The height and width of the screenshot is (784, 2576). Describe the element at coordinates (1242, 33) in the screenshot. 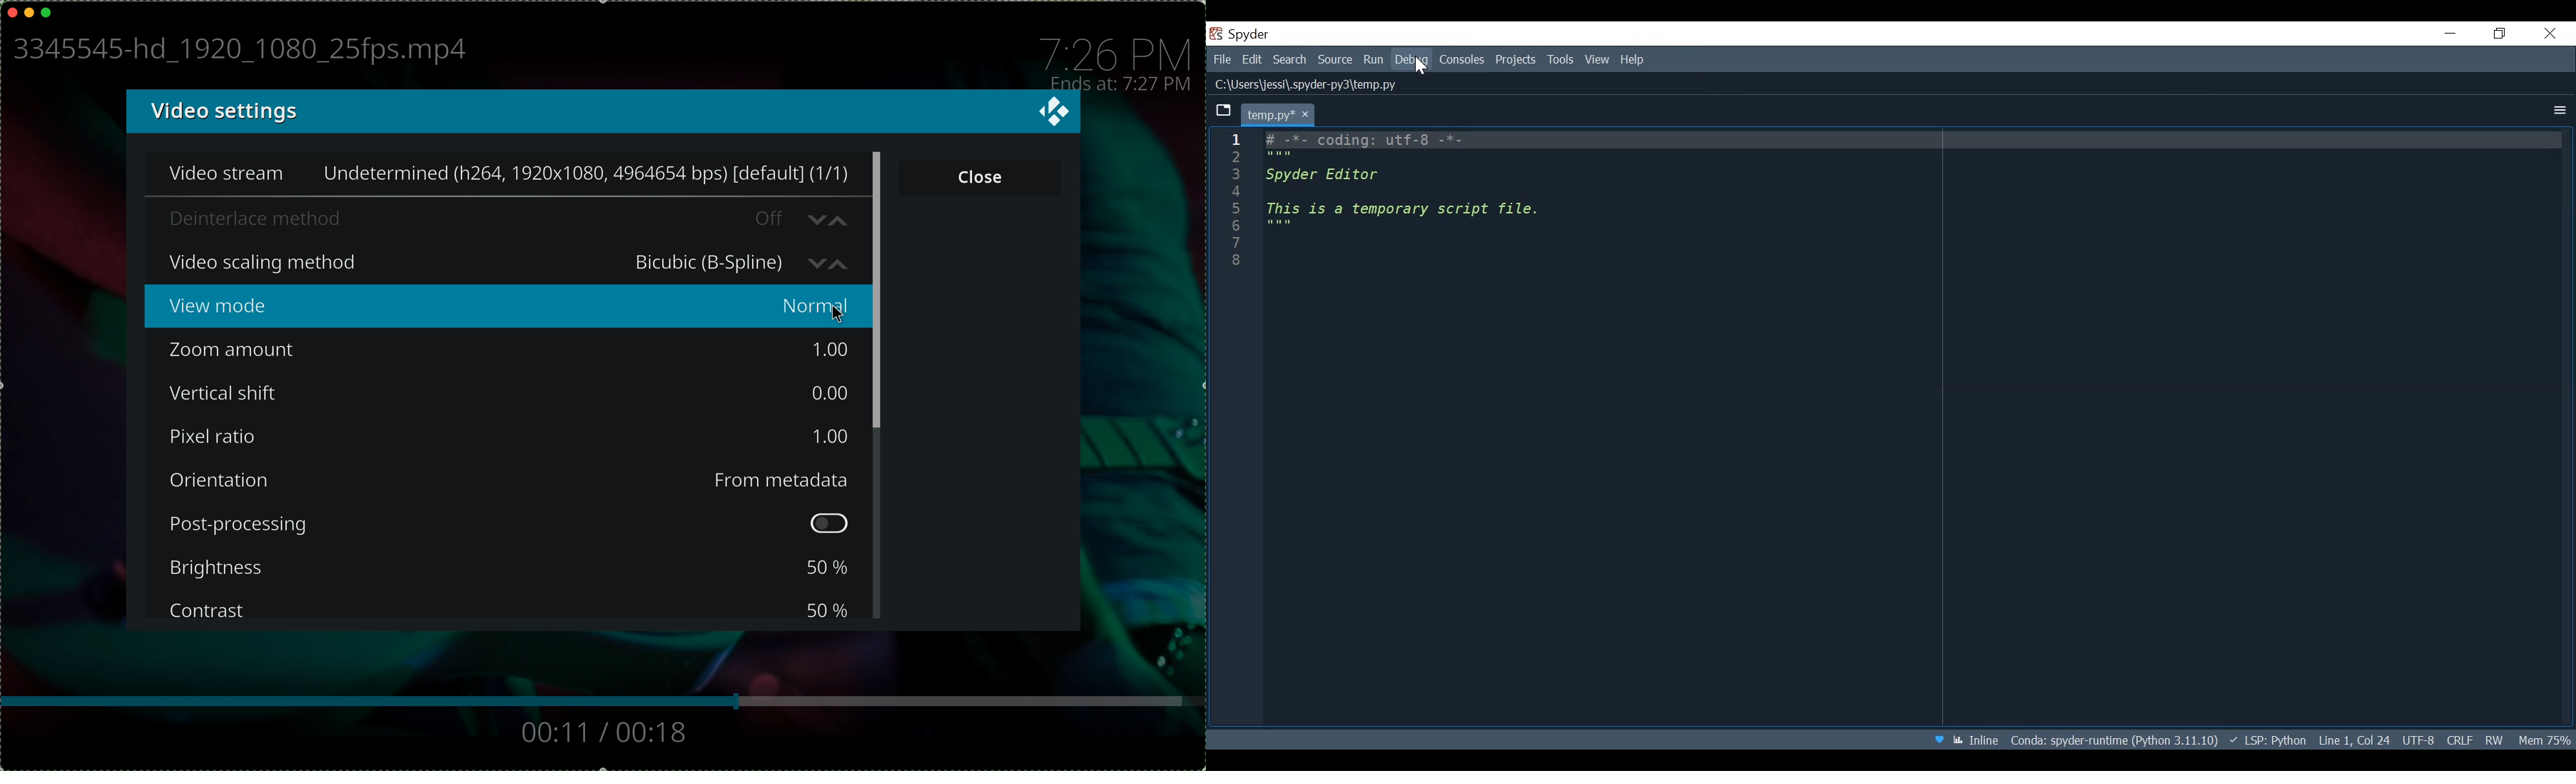

I see `Spyder Desktop icon` at that location.